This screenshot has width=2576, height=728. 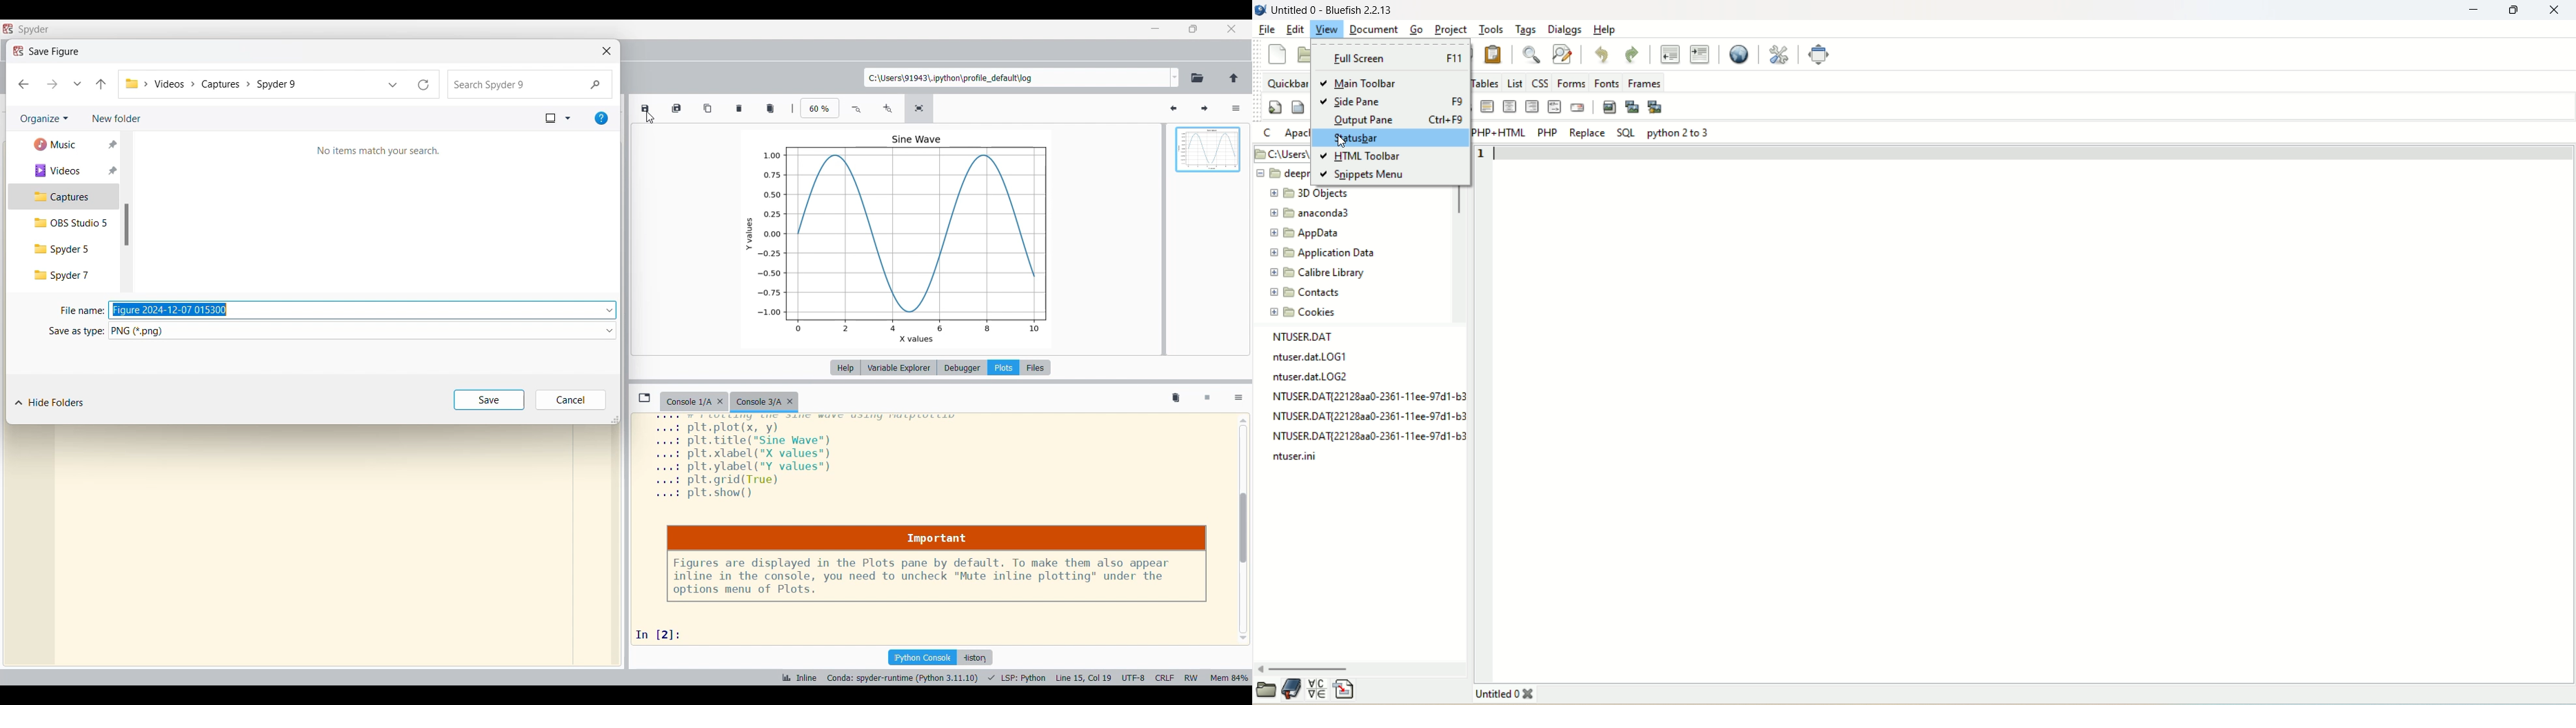 I want to click on PHP, so click(x=1547, y=132).